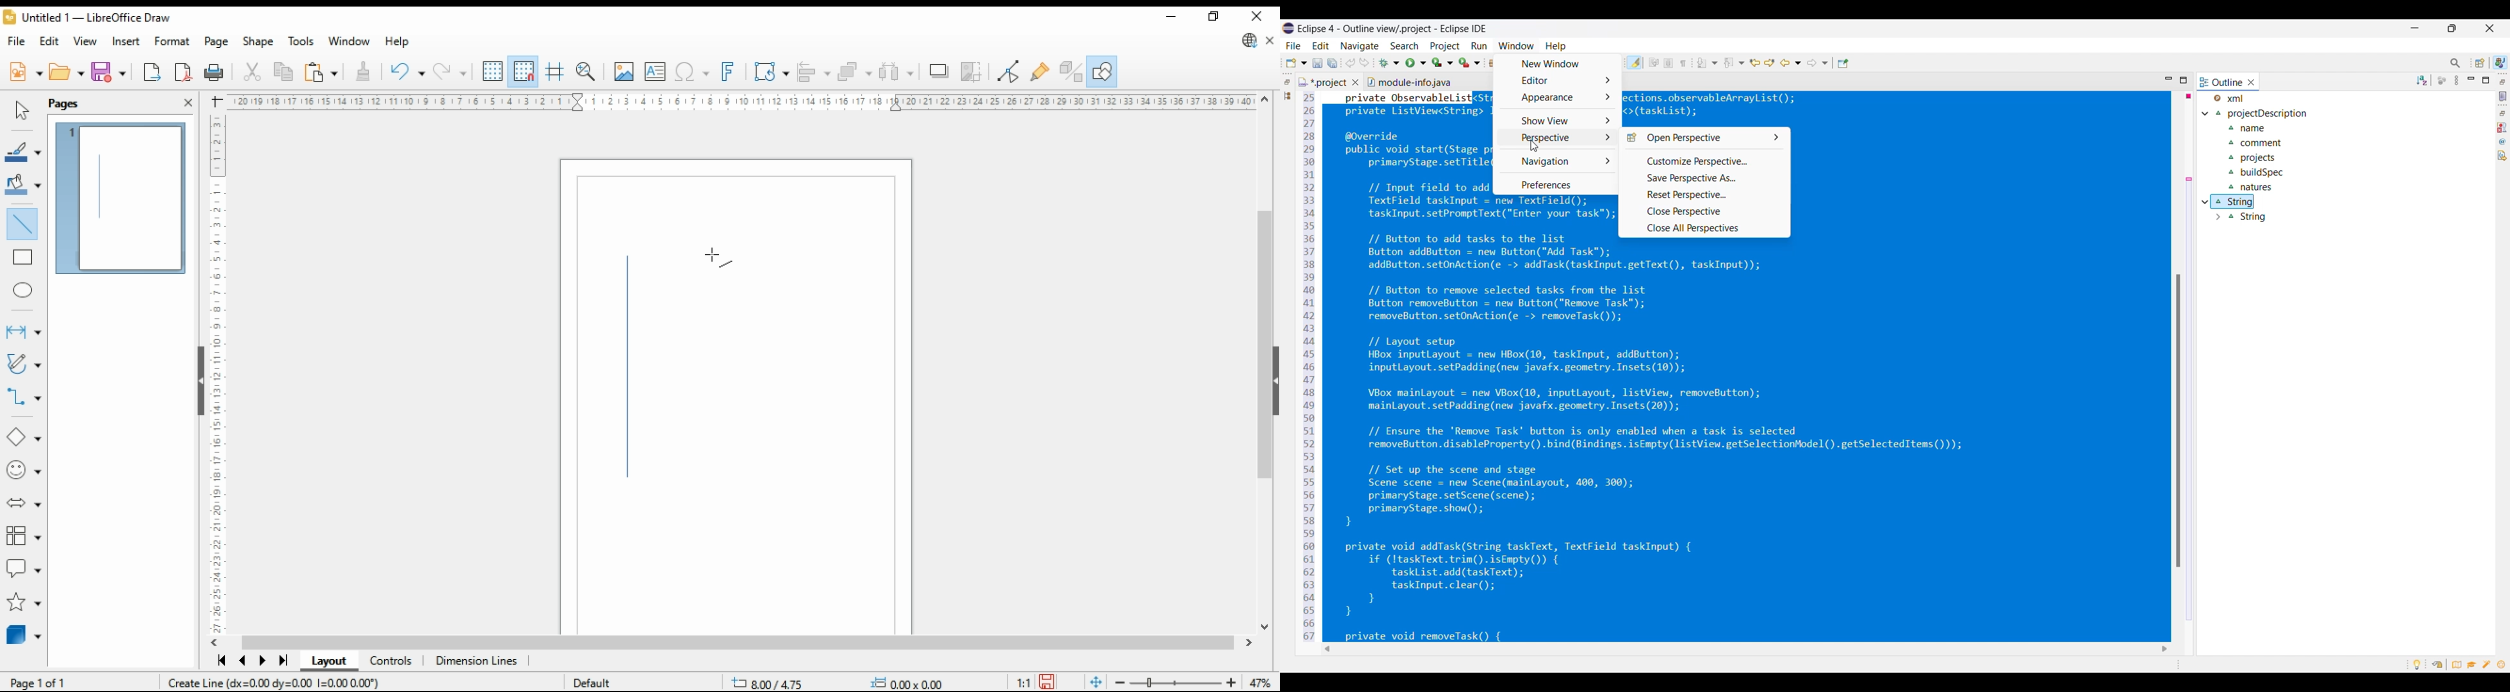  I want to click on Untitled 1 - LibreOffice Draw, so click(86, 19).